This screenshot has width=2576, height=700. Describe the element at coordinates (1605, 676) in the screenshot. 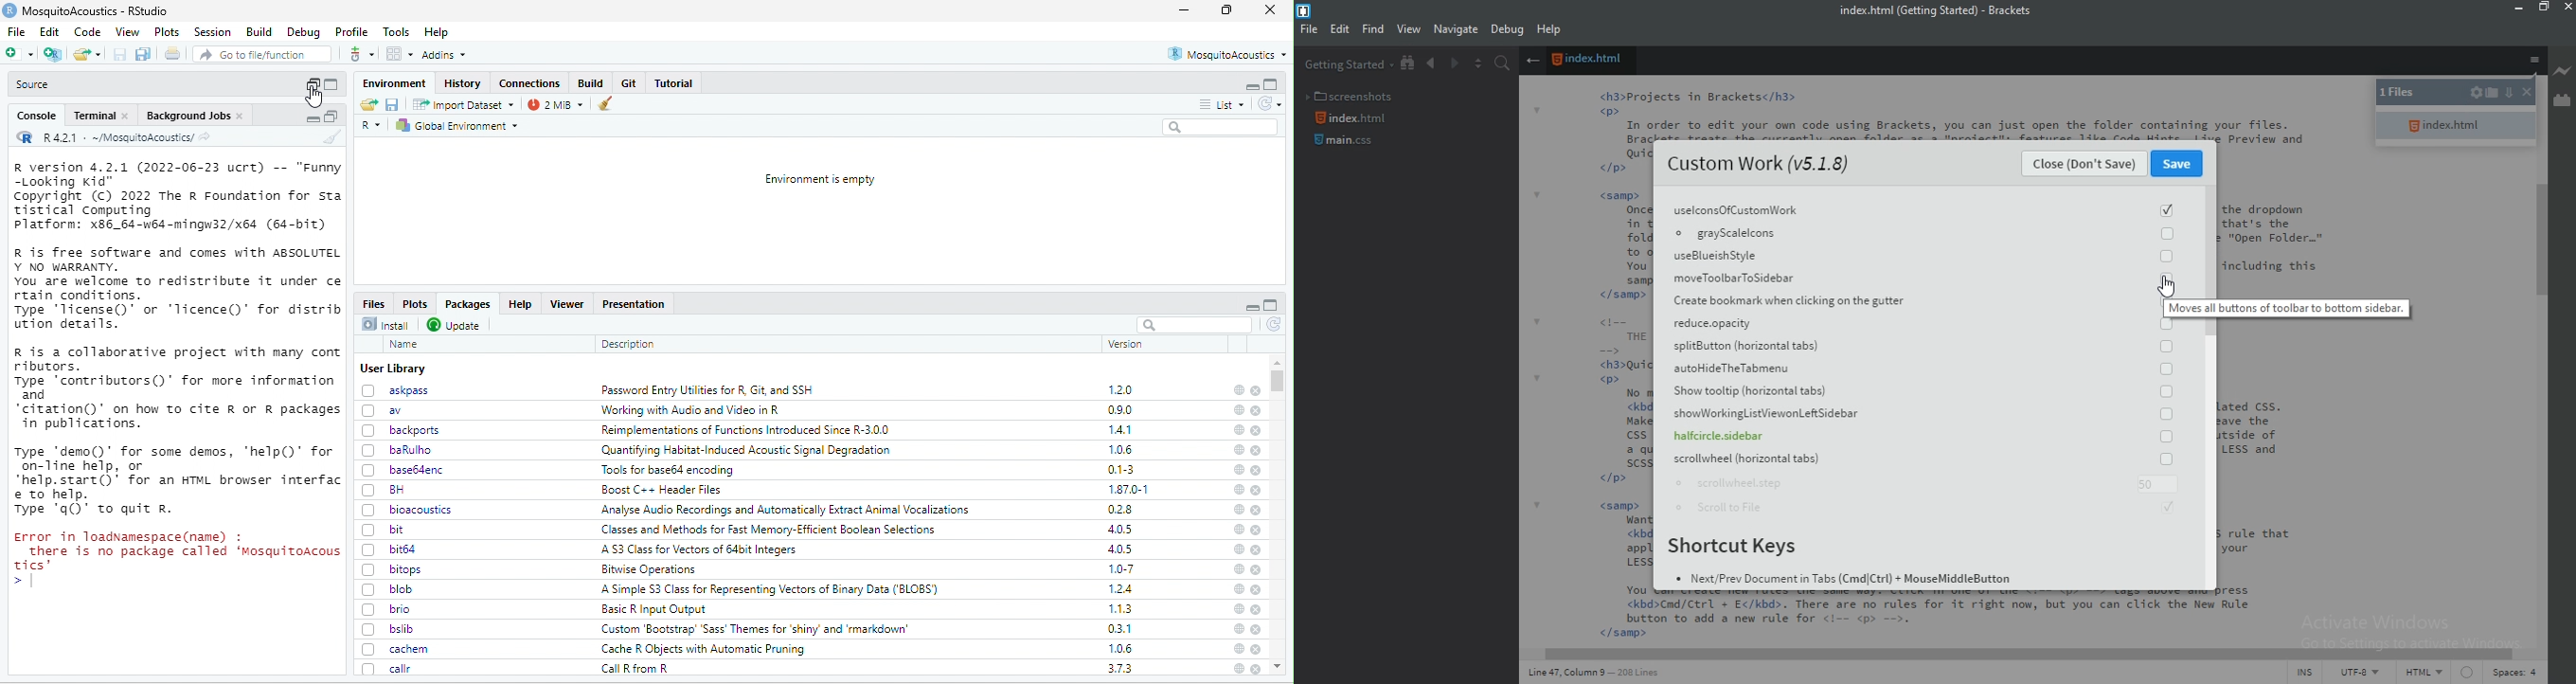

I see `live code data` at that location.